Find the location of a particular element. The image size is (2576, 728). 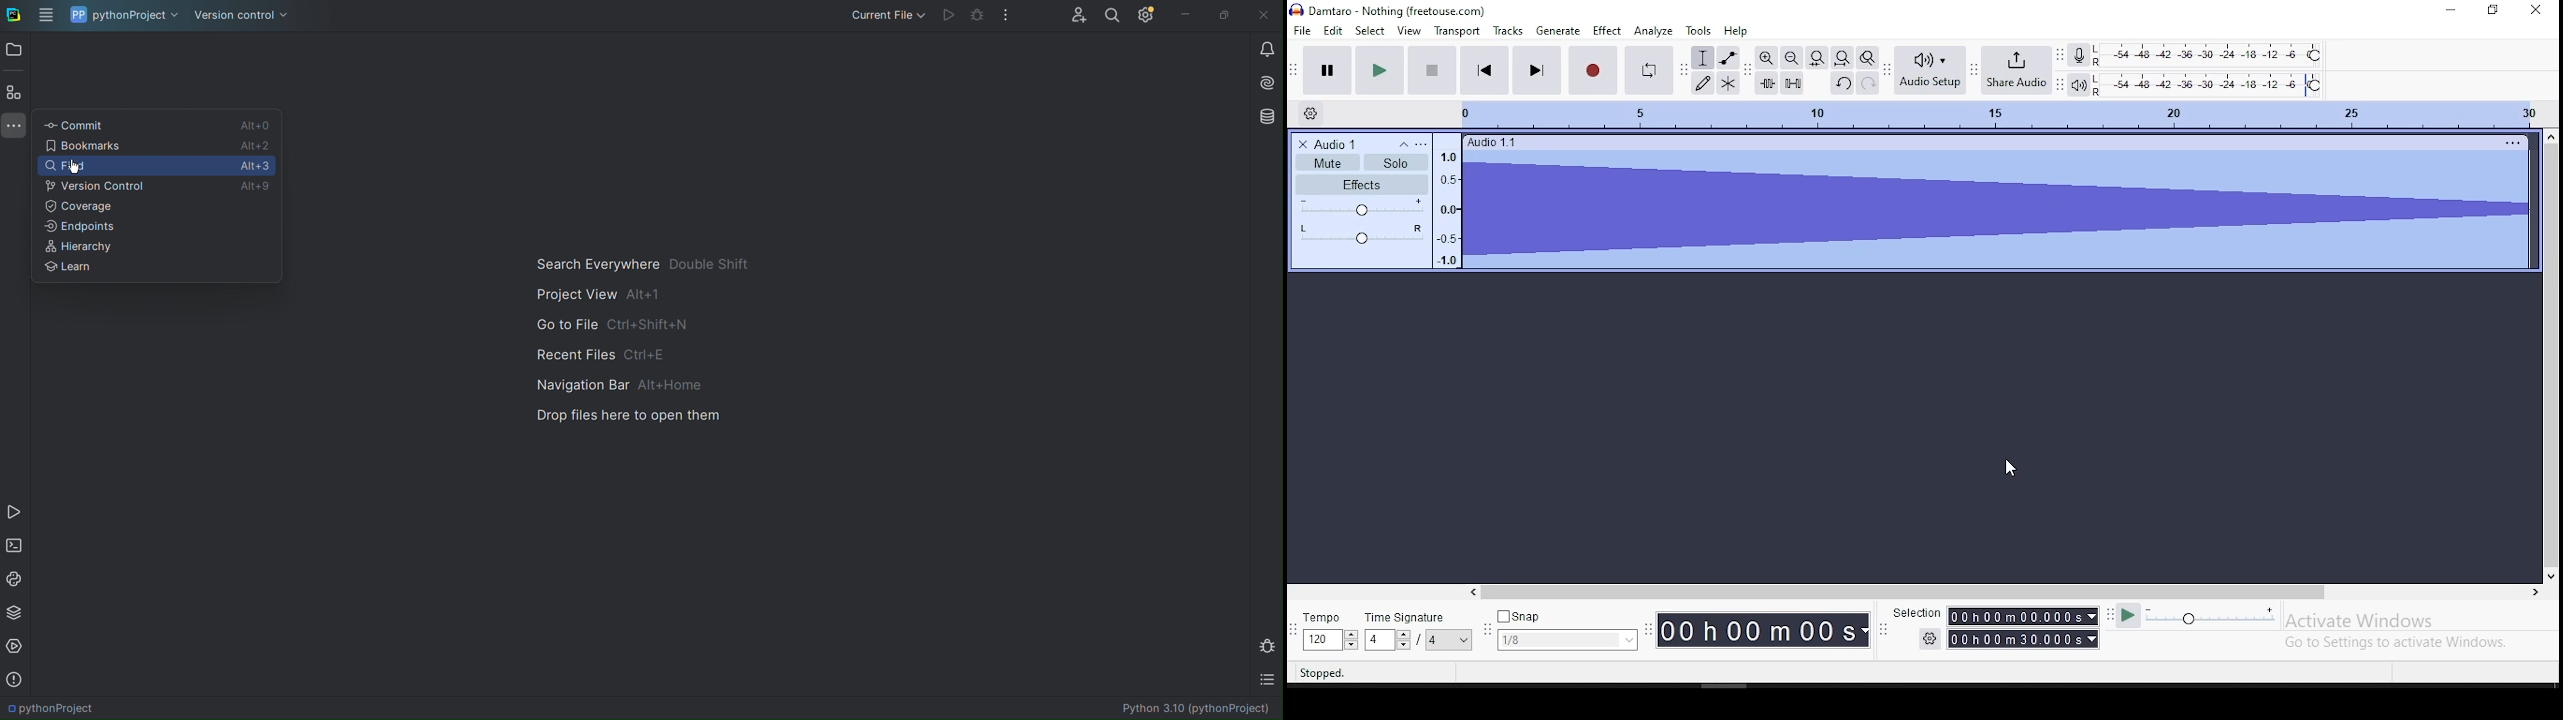

close window is located at coordinates (2536, 9).